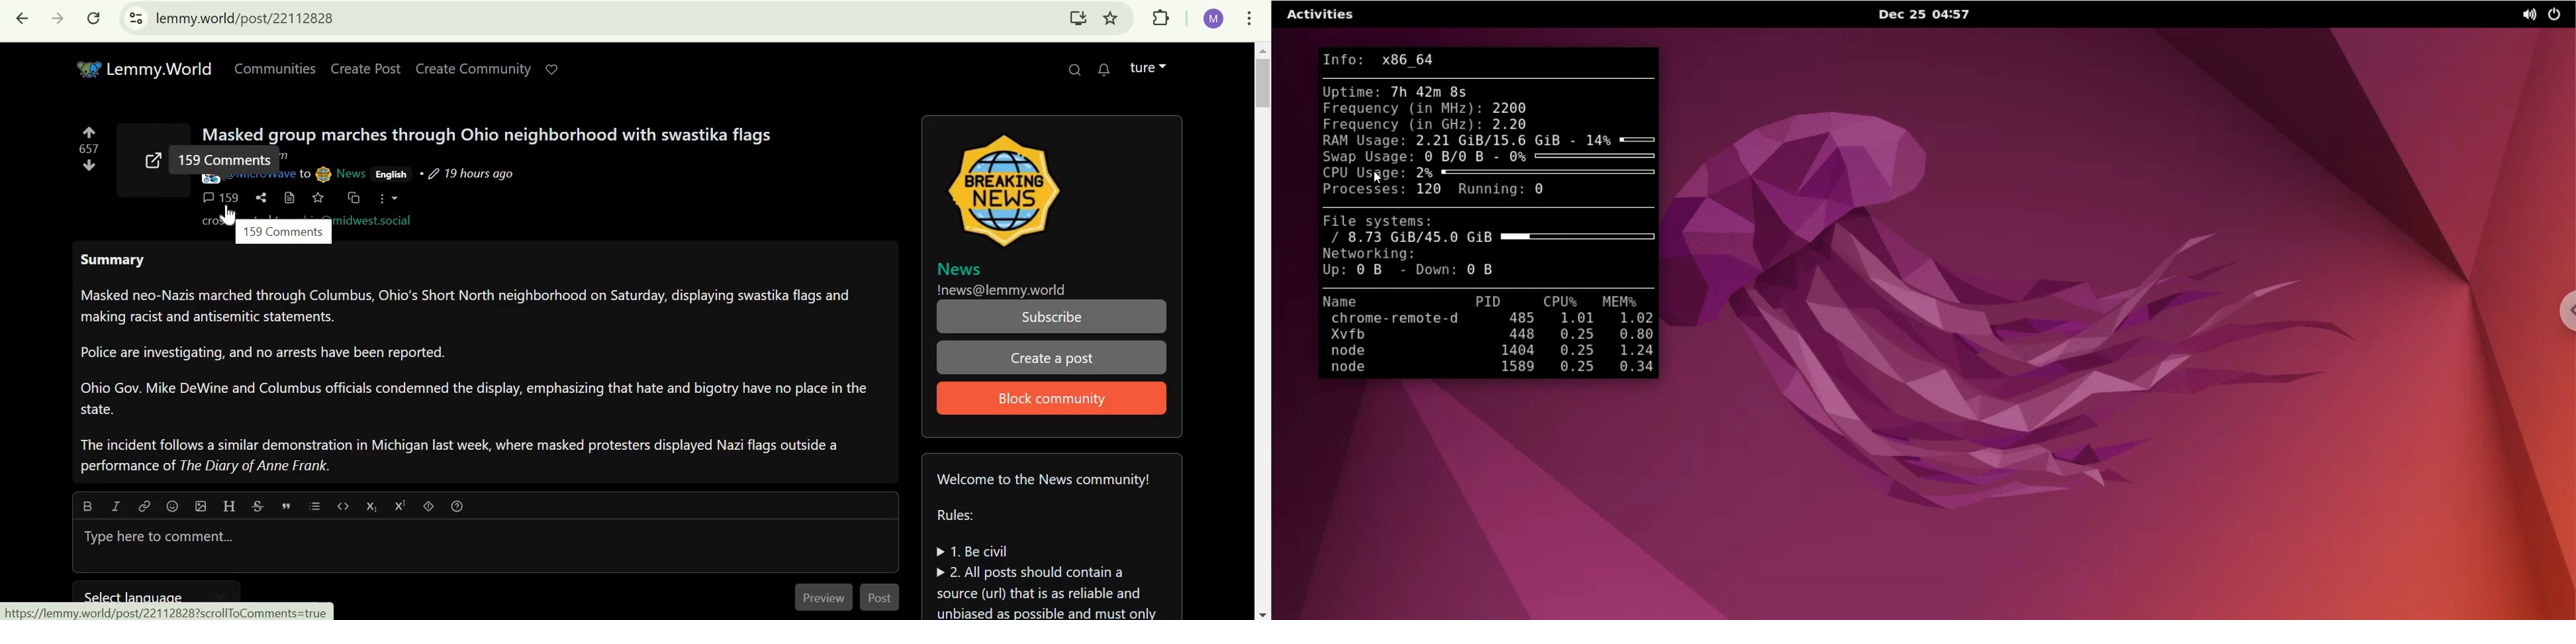  Describe the element at coordinates (144, 505) in the screenshot. I see `Link` at that location.